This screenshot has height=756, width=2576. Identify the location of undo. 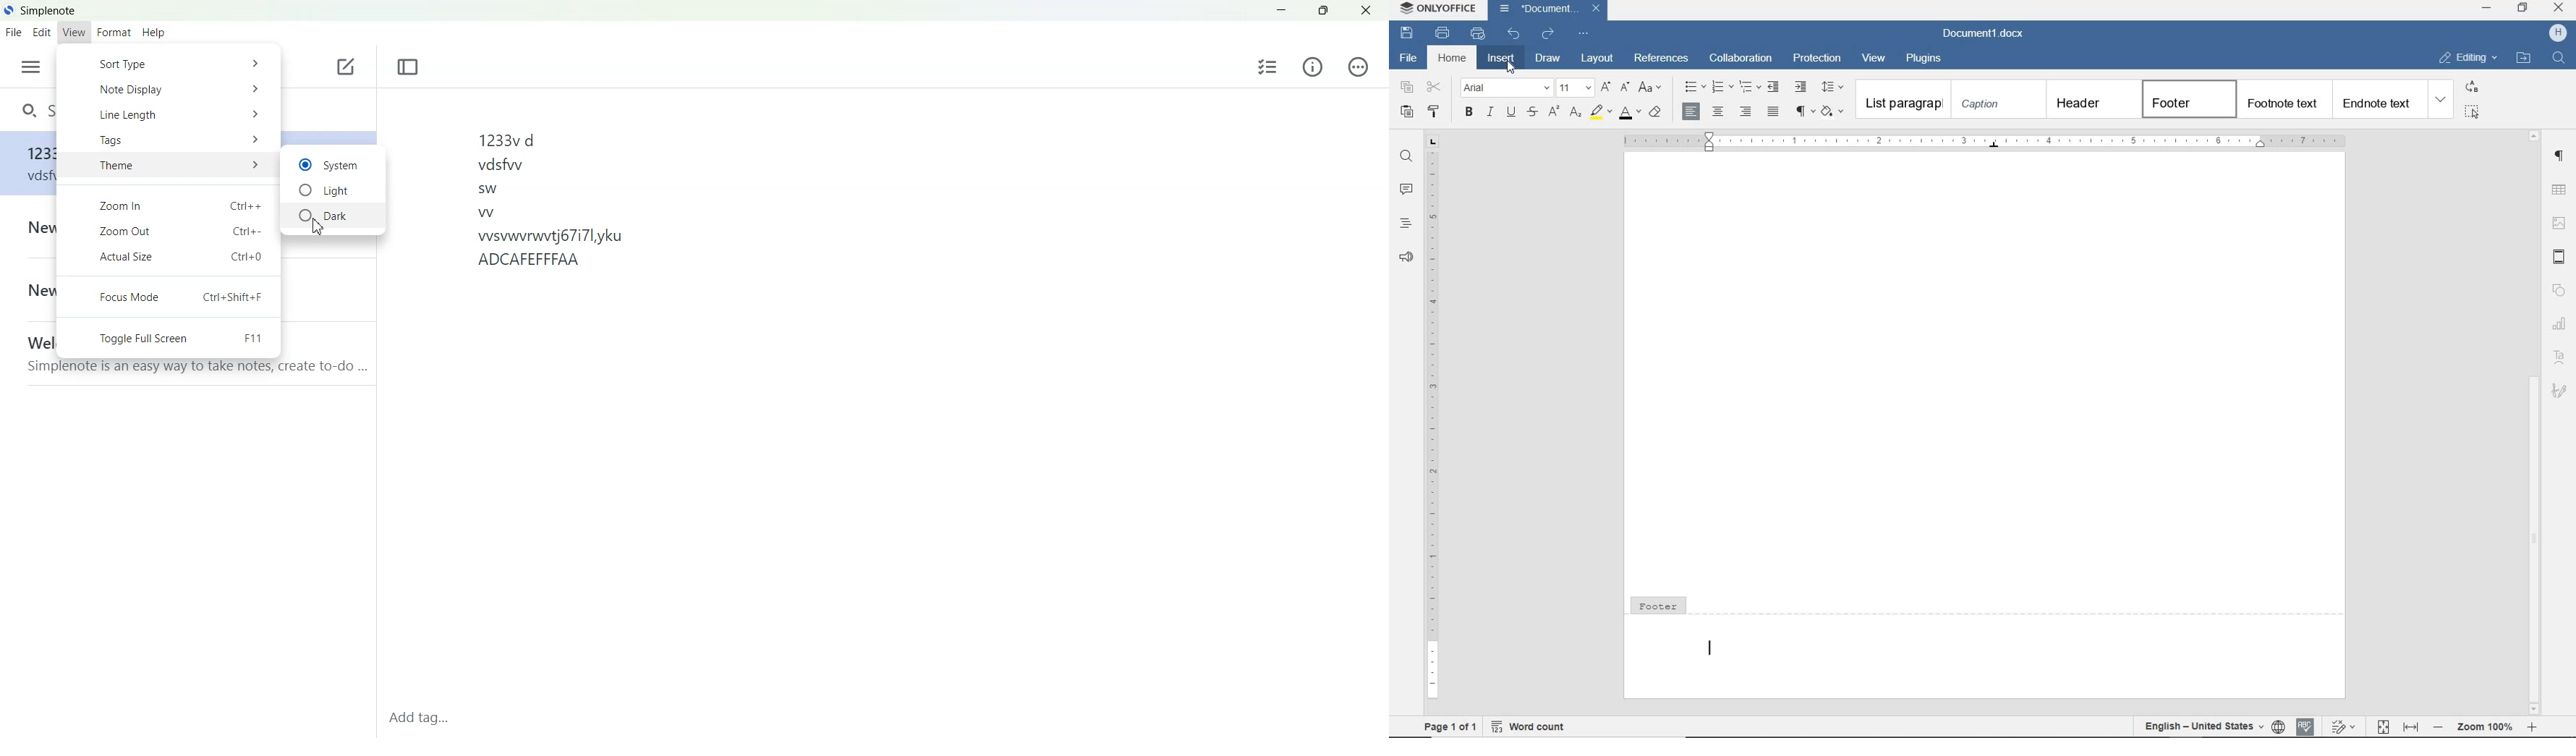
(1514, 35).